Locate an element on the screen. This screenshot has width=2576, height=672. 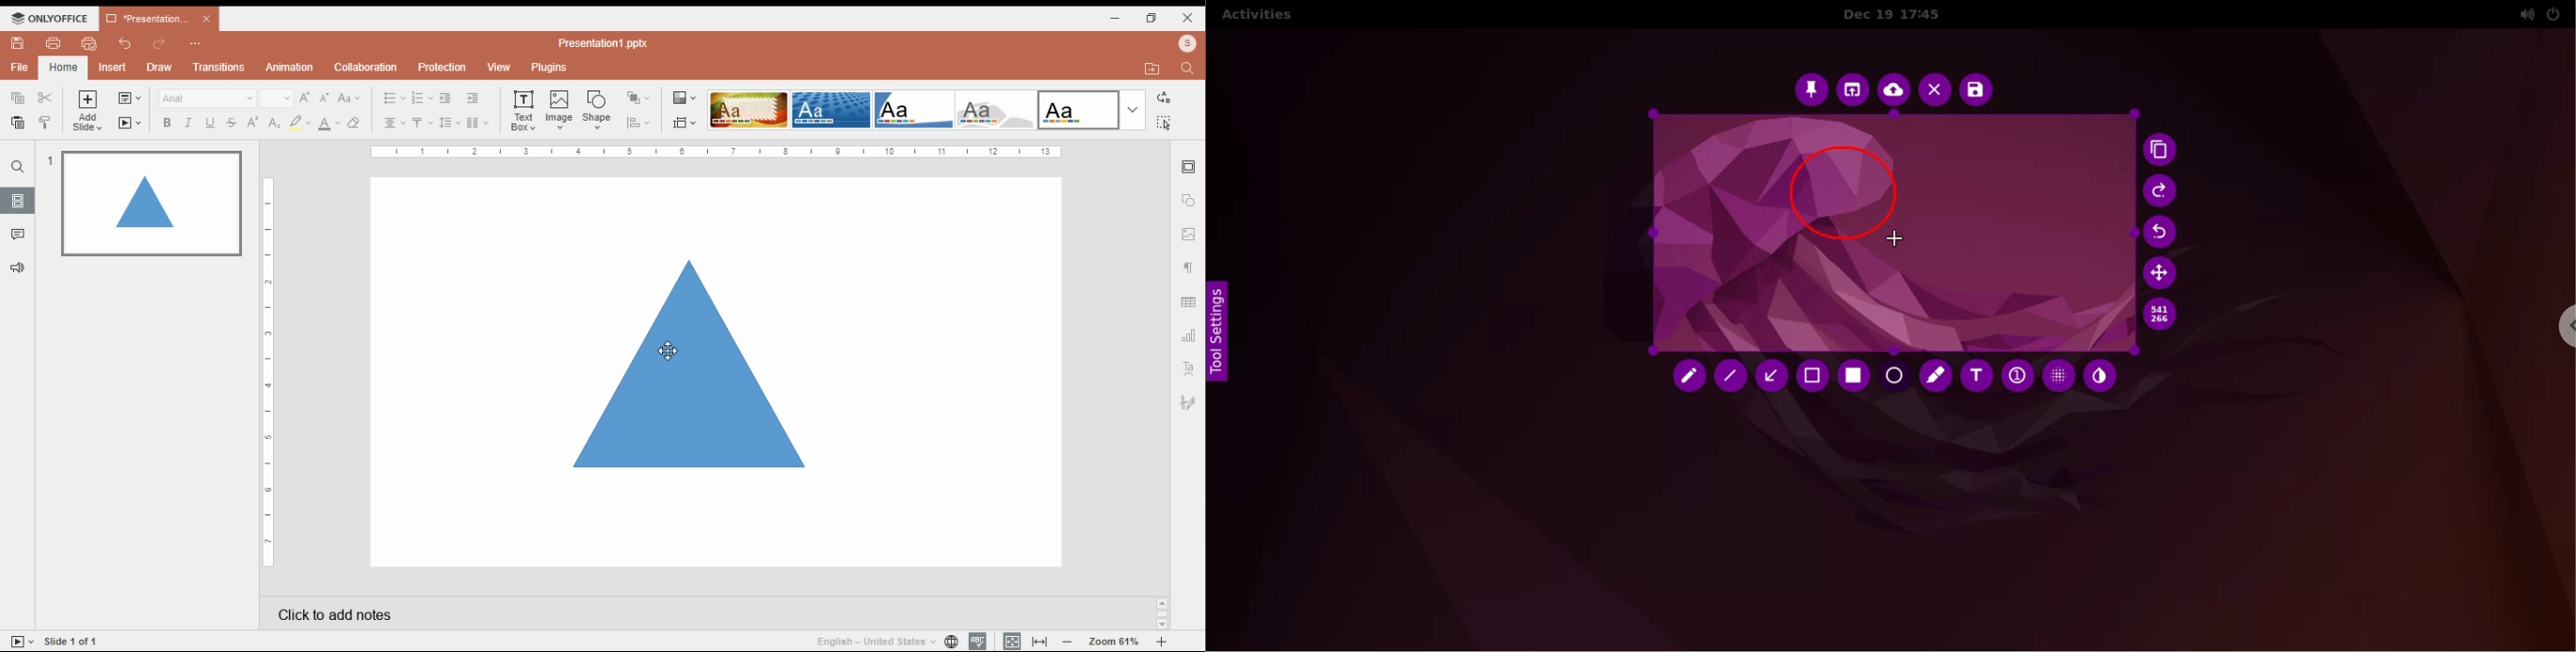
font size is located at coordinates (277, 99).